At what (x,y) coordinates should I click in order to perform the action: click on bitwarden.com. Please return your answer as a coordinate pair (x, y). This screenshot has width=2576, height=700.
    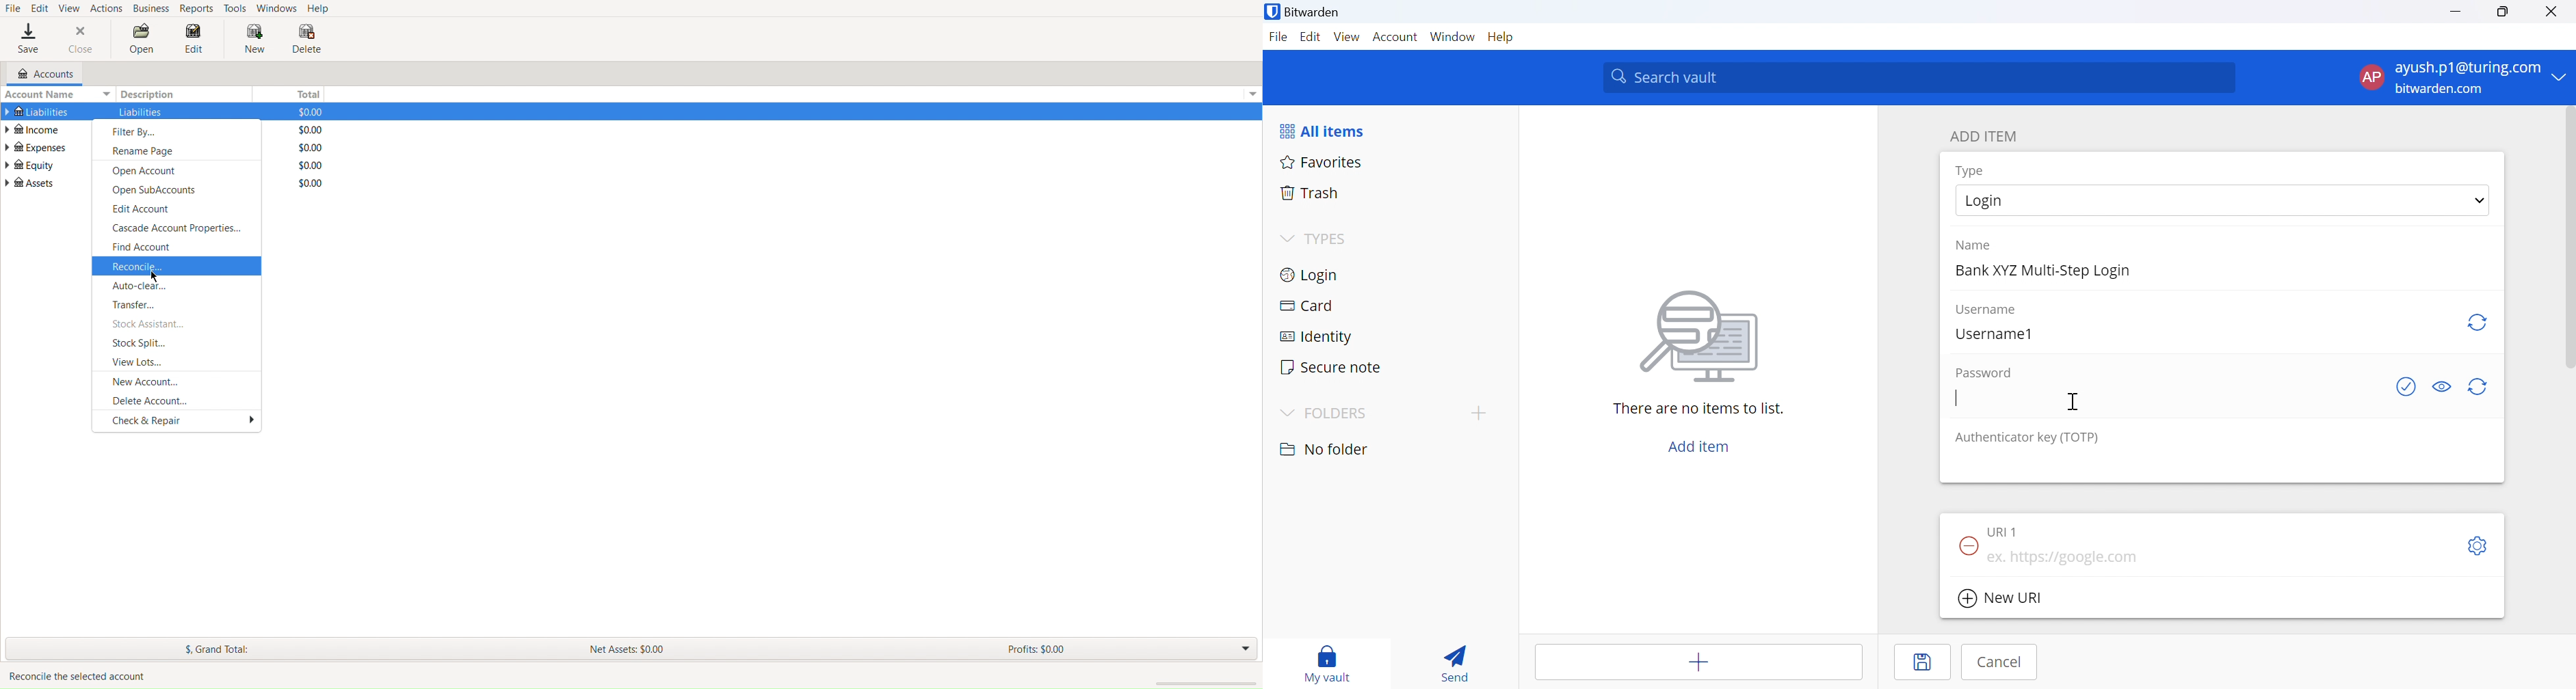
    Looking at the image, I should click on (2439, 88).